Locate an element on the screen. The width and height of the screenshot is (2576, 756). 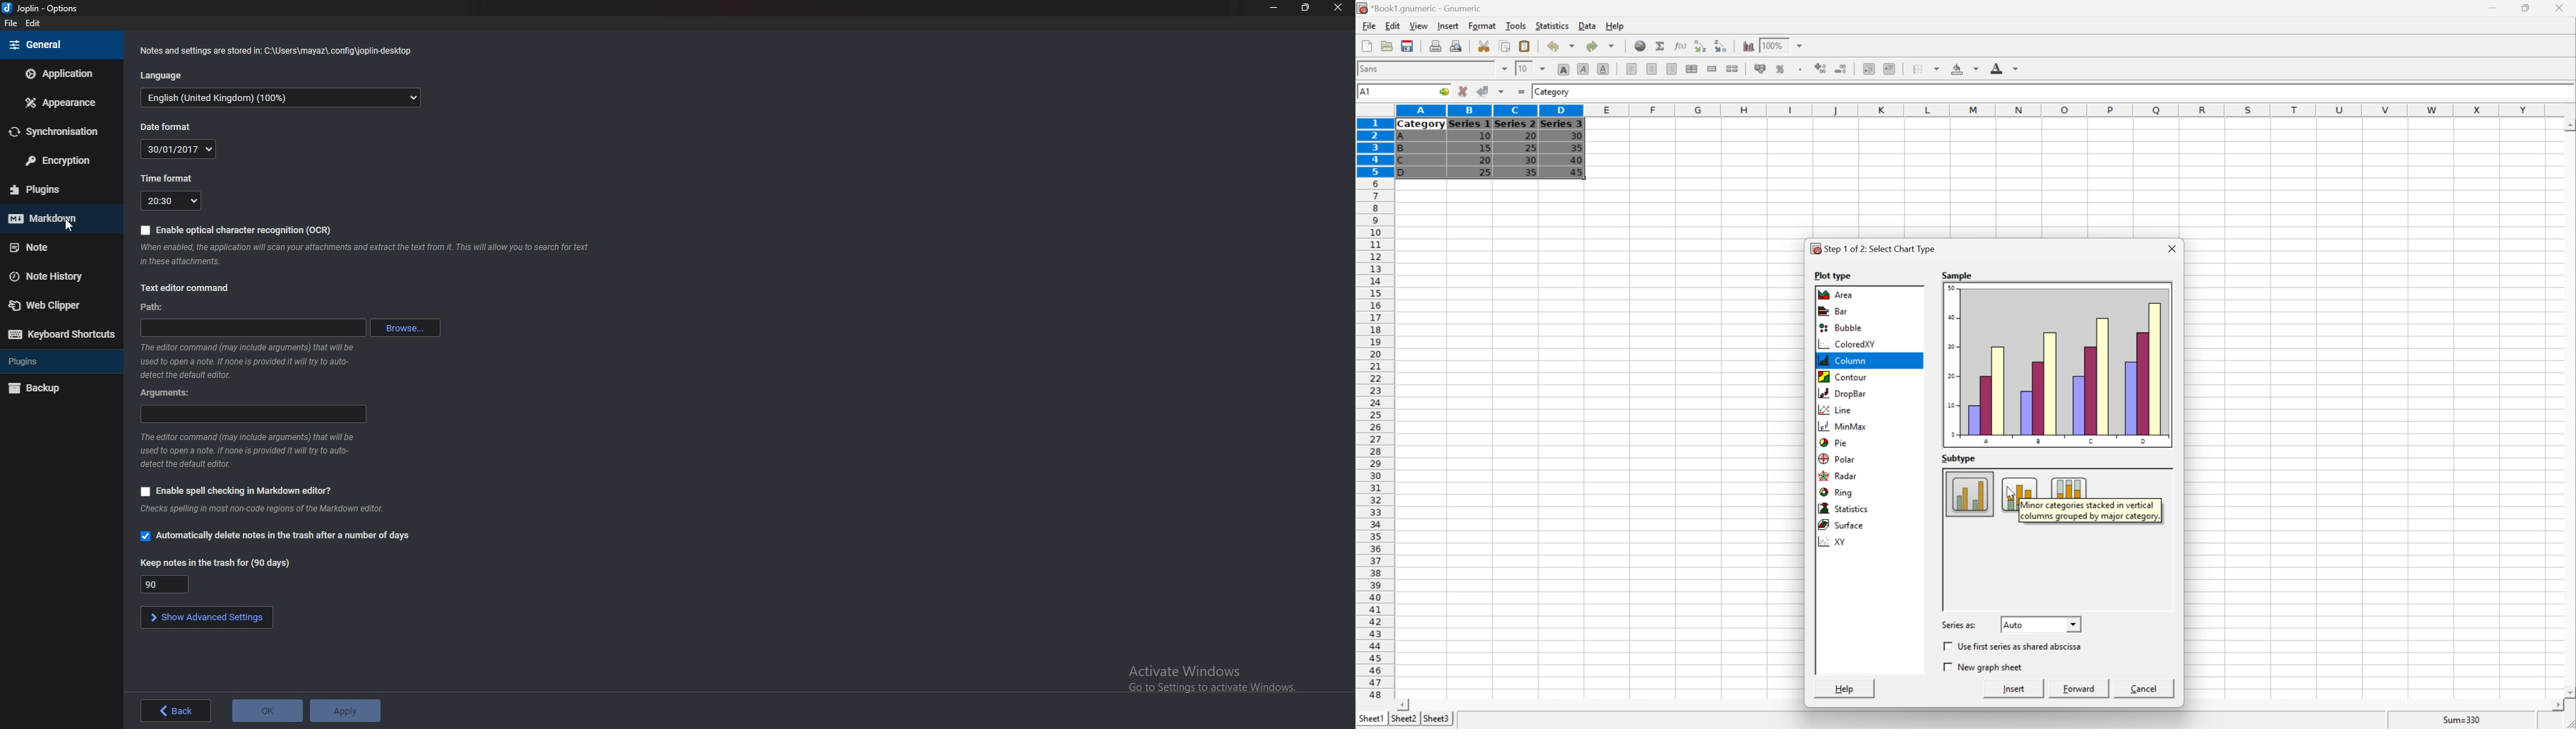
Info is located at coordinates (368, 255).